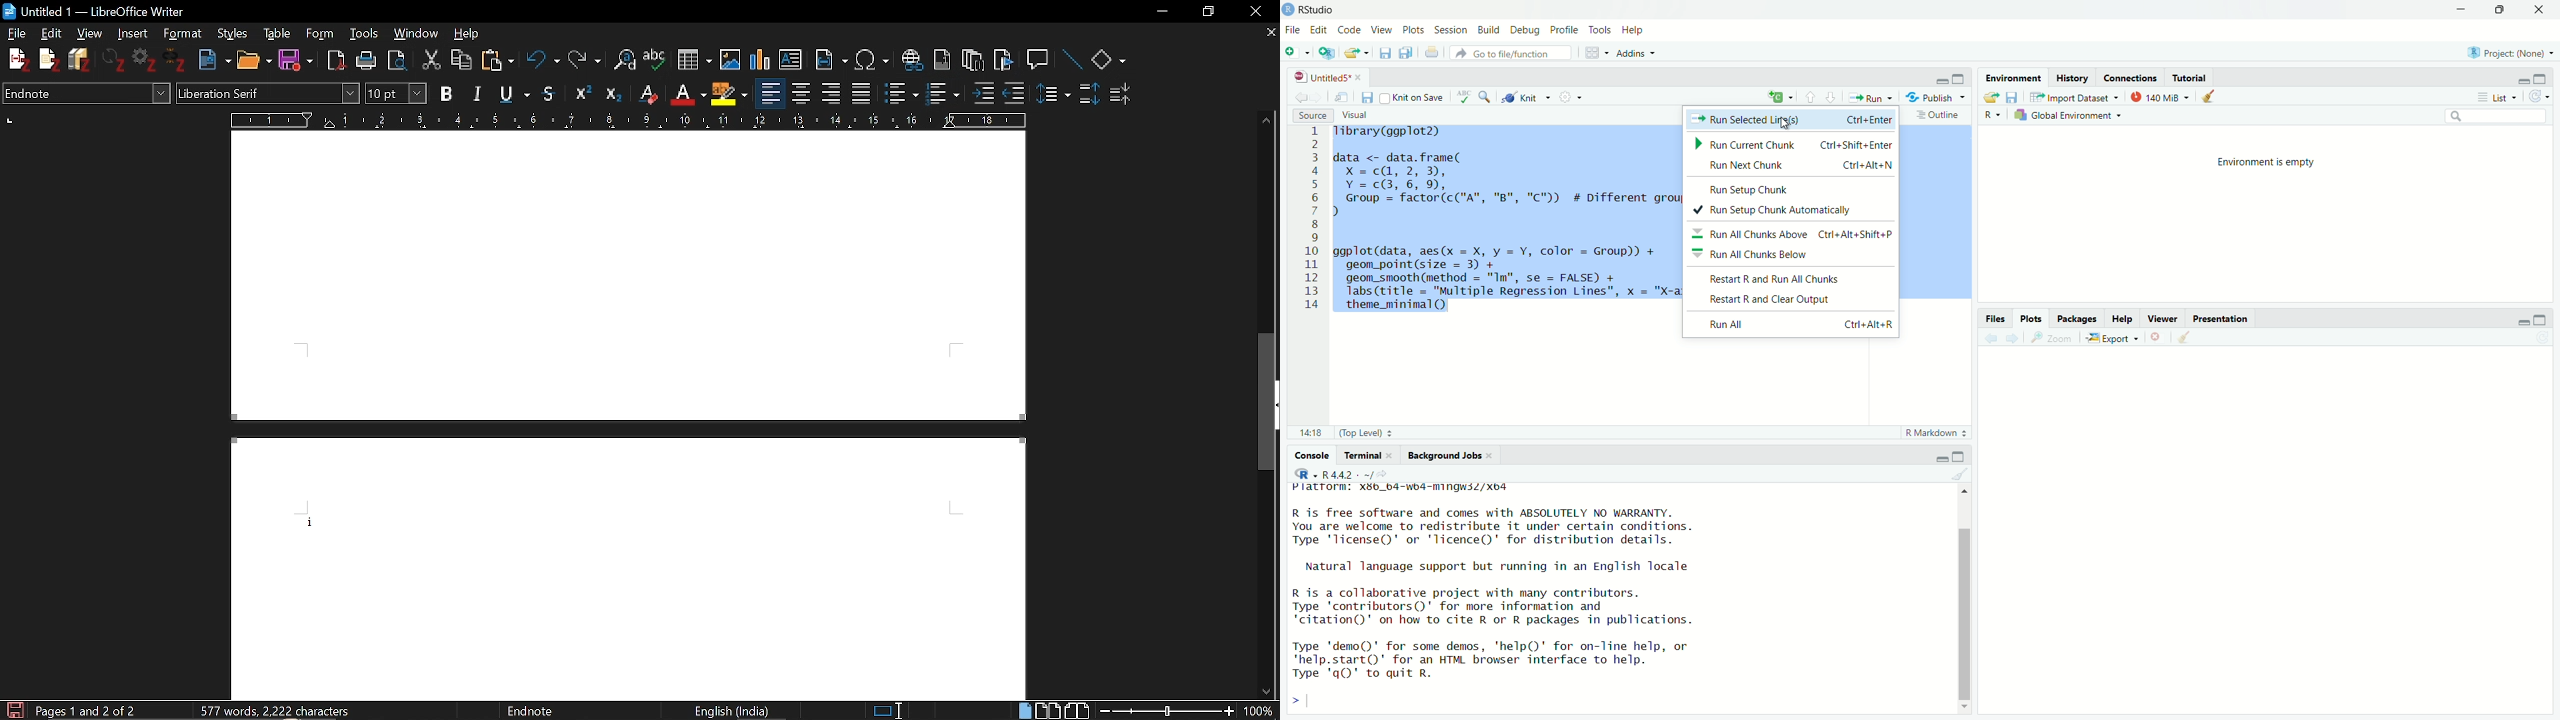  I want to click on Publish ~, so click(1936, 98).